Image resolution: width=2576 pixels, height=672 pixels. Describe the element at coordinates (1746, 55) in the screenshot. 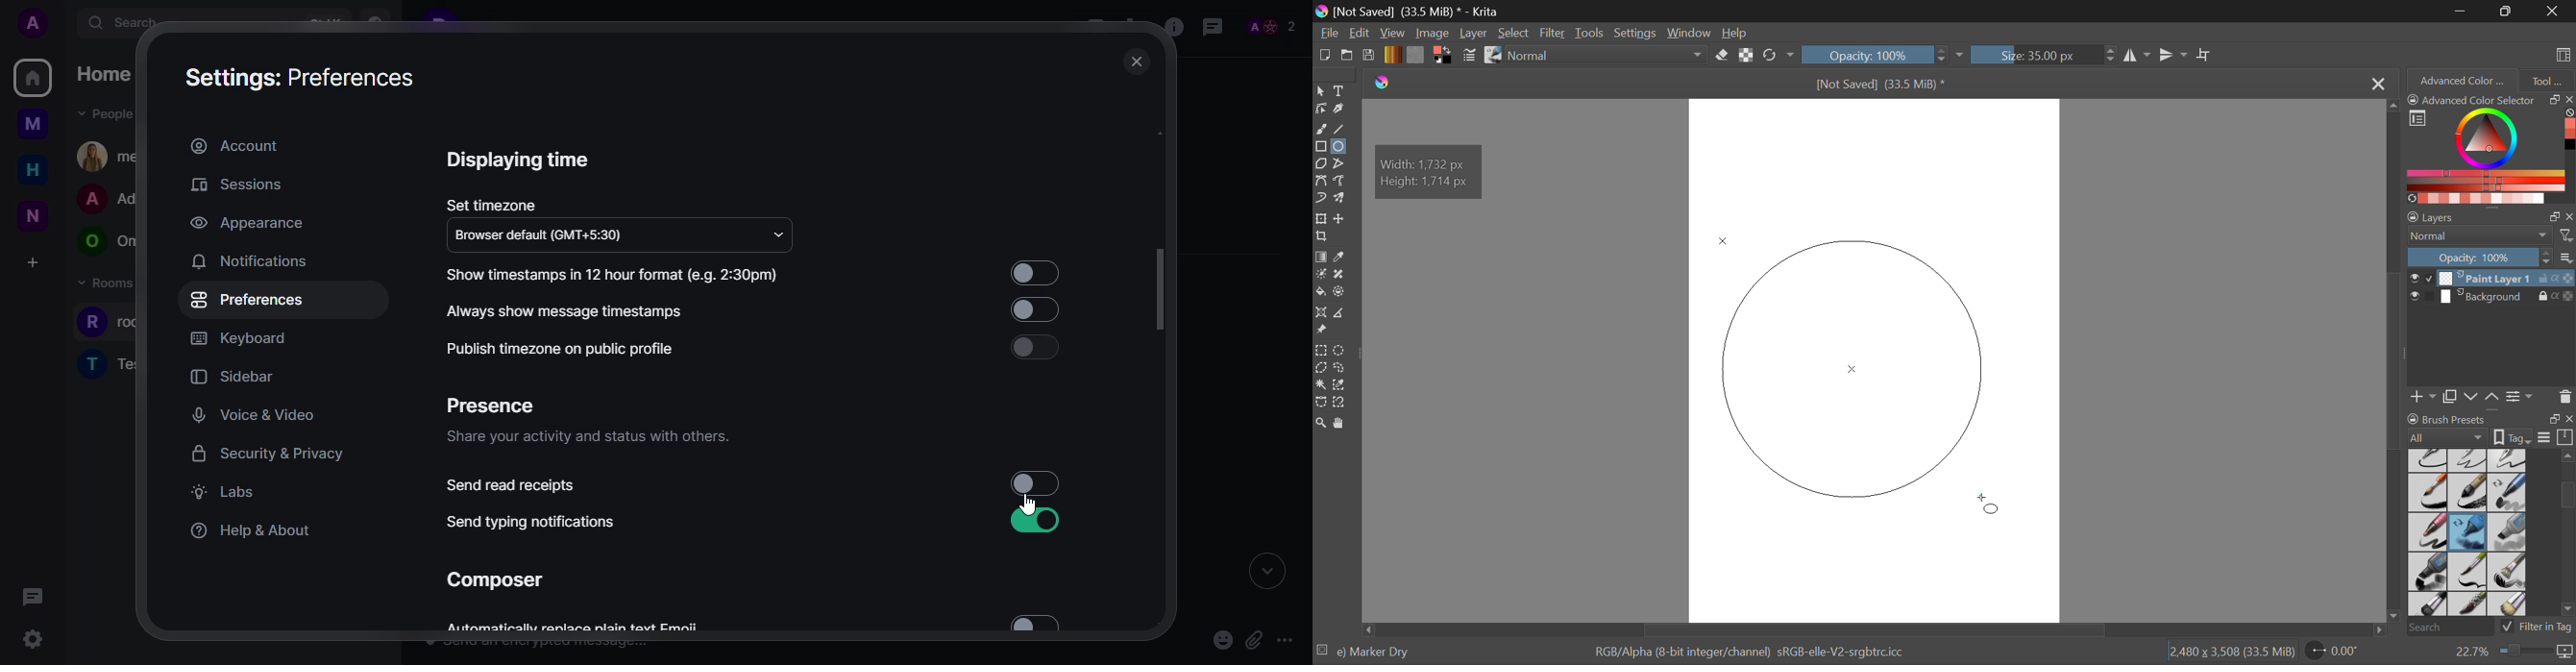

I see `Preserve Alpha` at that location.